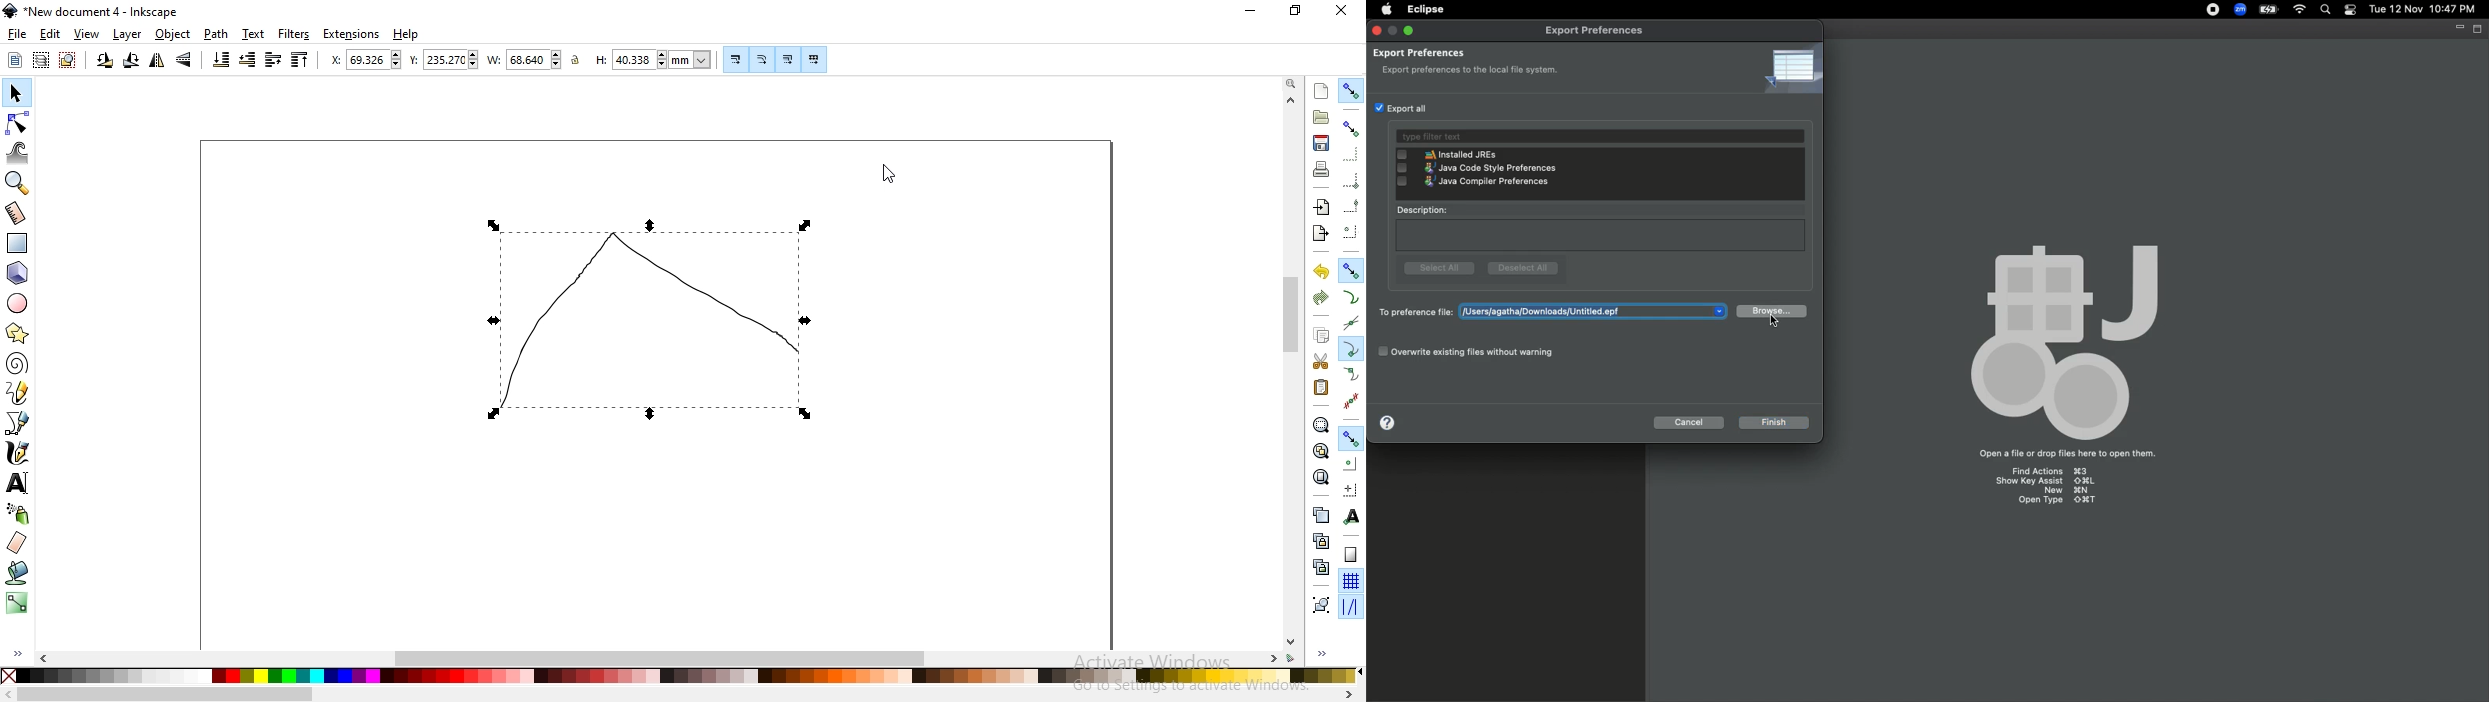  Describe the element at coordinates (763, 59) in the screenshot. I see `` at that location.